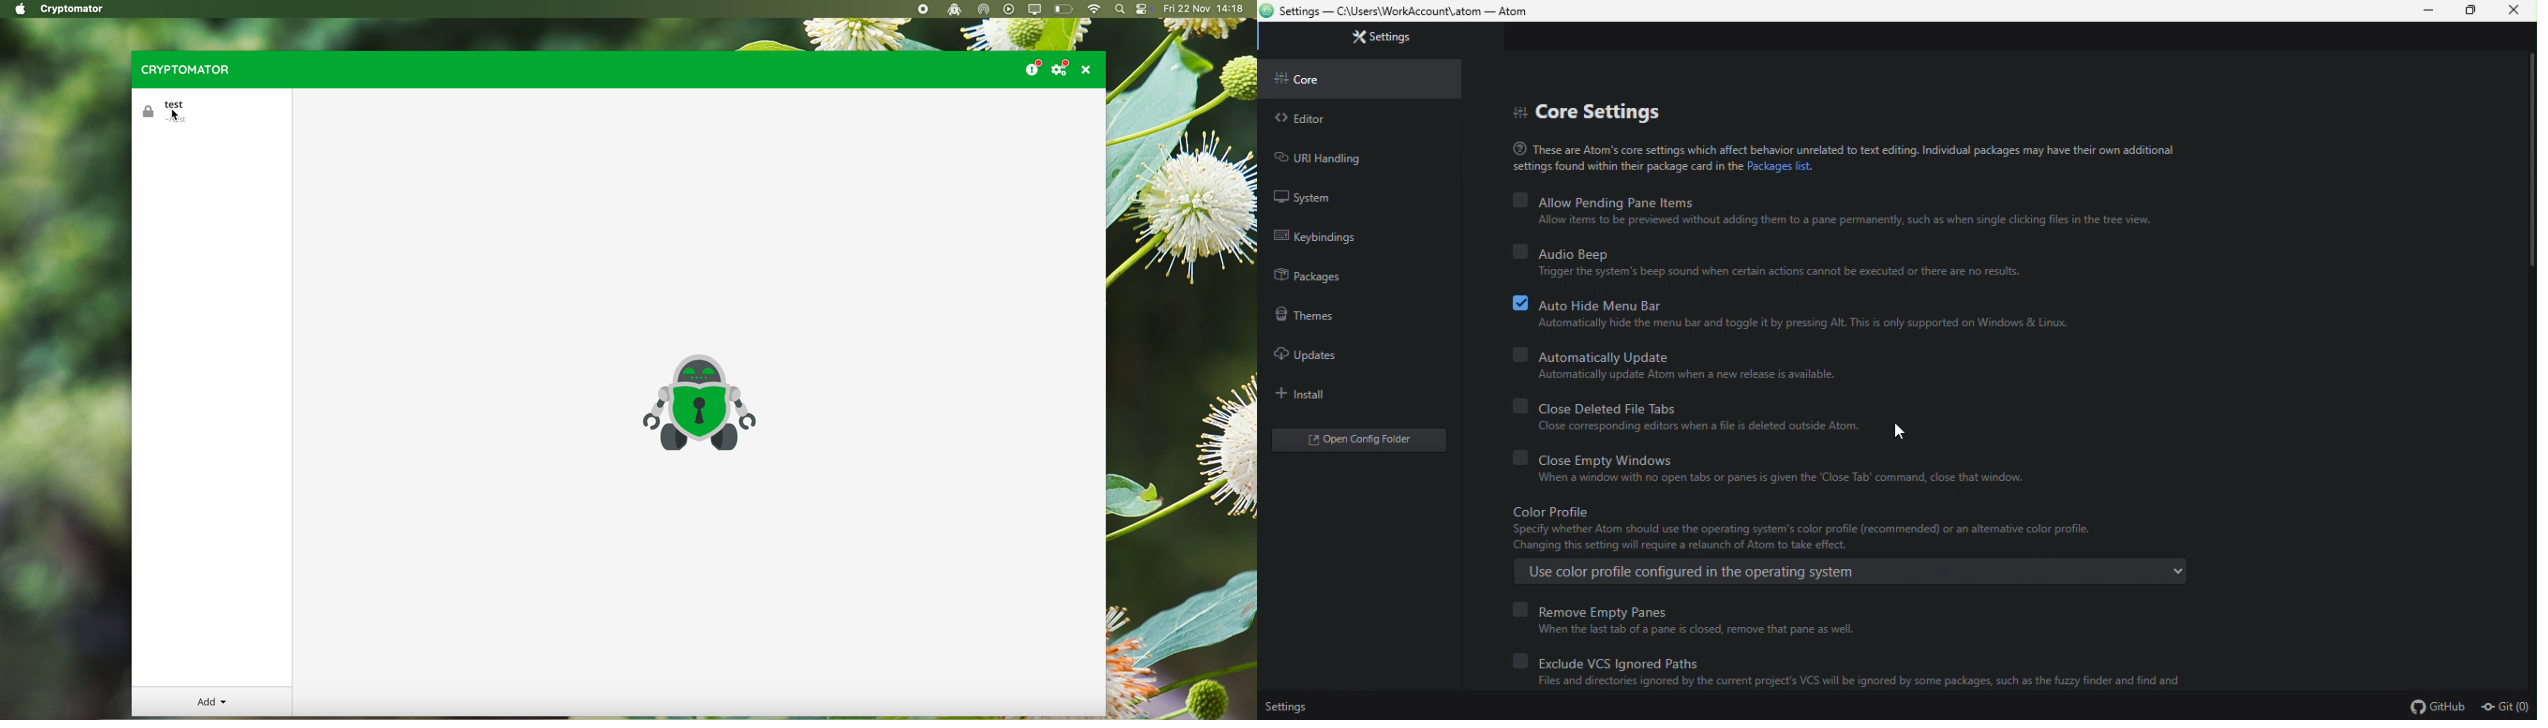 The image size is (2548, 728). Describe the element at coordinates (17, 9) in the screenshot. I see `Apple icon` at that location.